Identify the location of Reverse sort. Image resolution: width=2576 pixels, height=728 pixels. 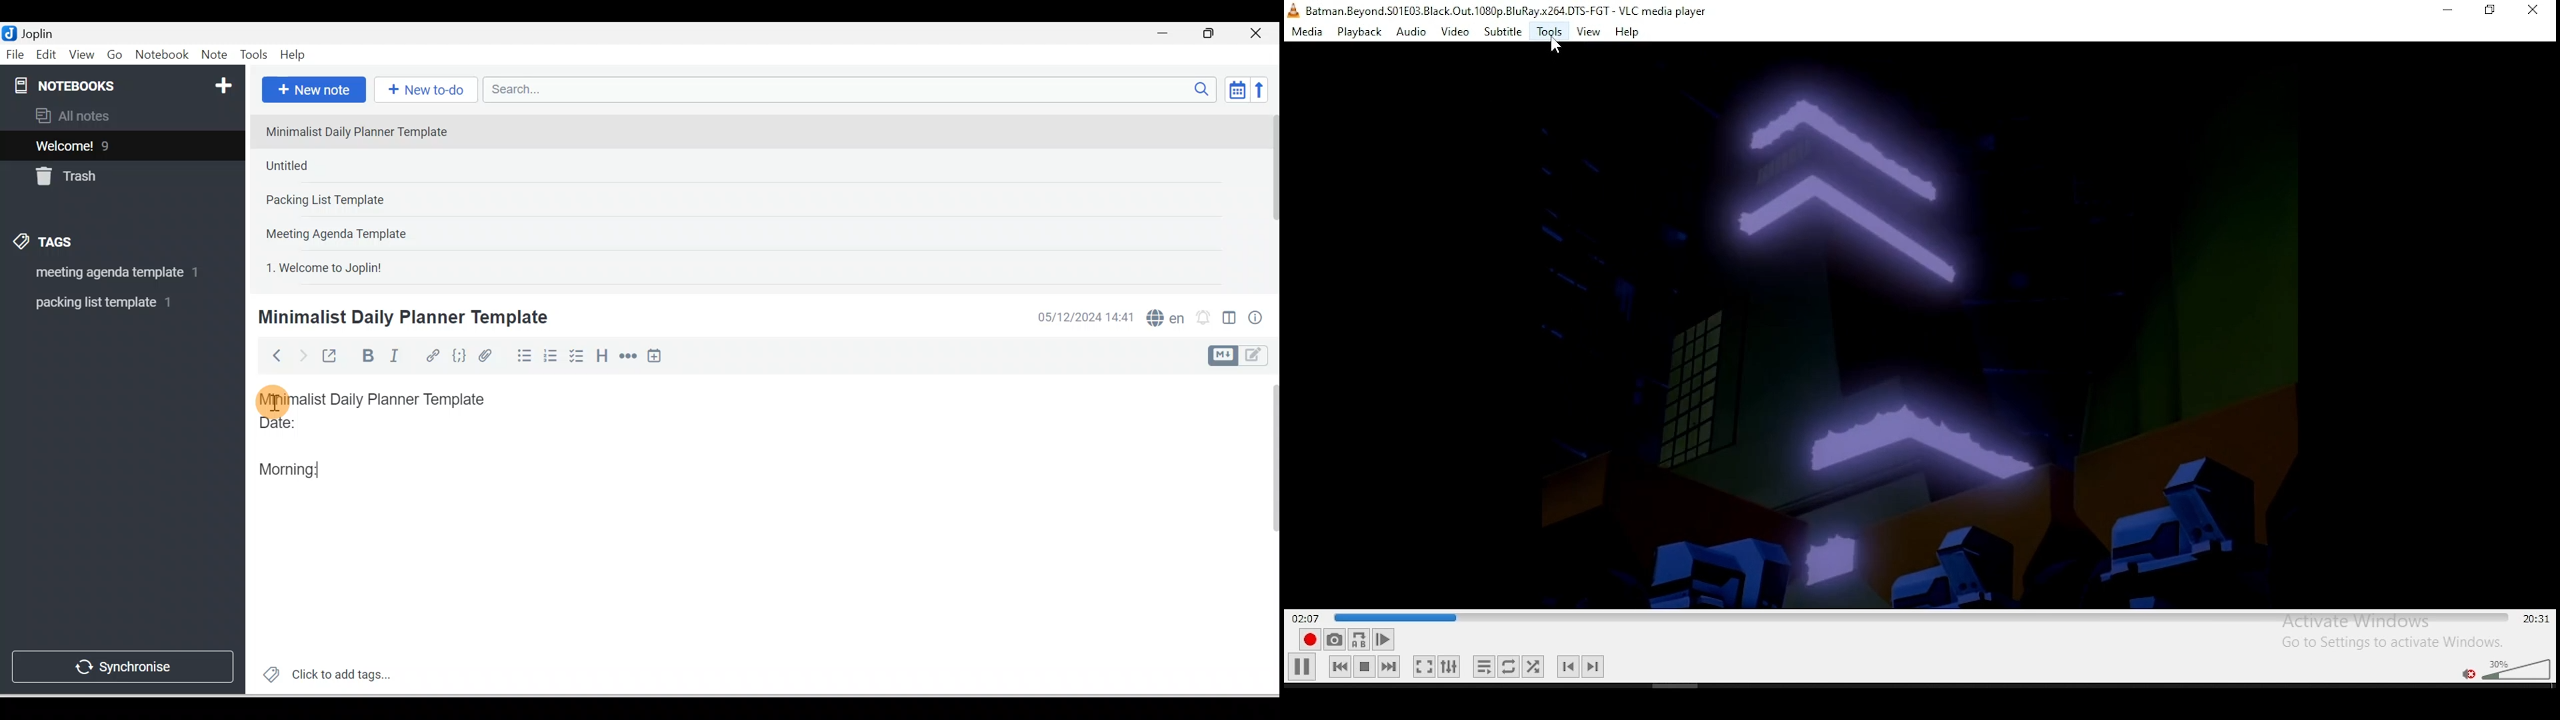
(1263, 89).